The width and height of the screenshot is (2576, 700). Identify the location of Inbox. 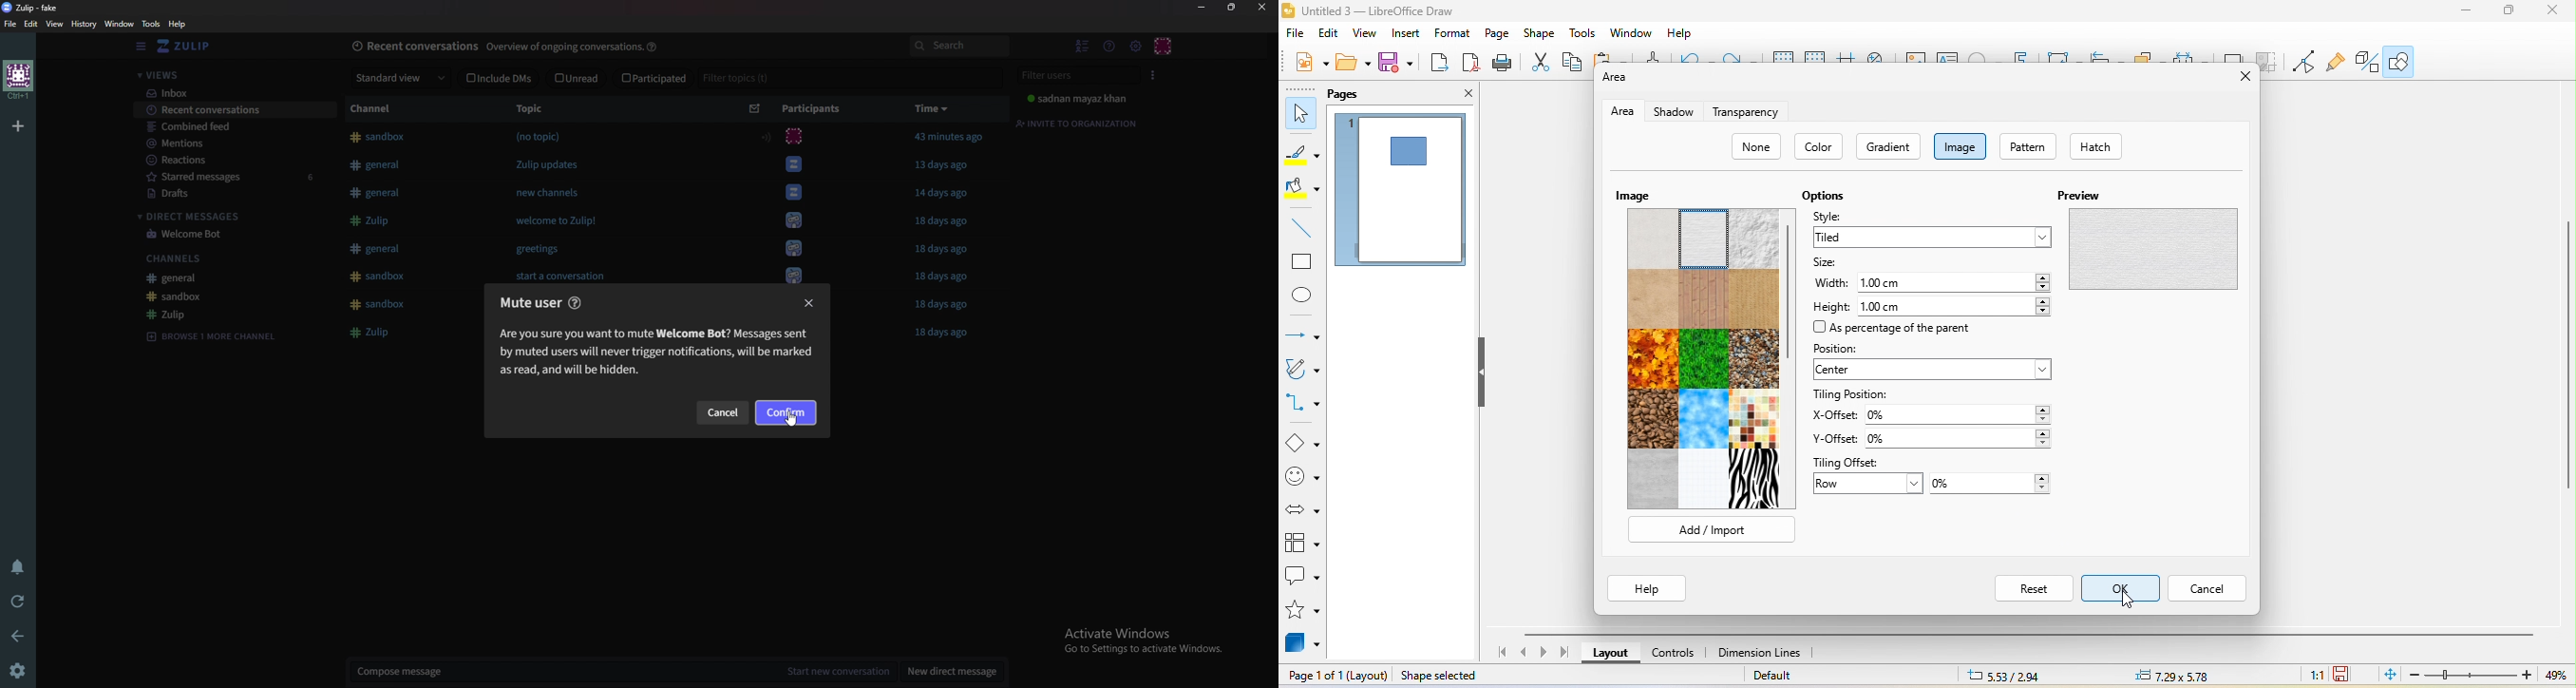
(233, 93).